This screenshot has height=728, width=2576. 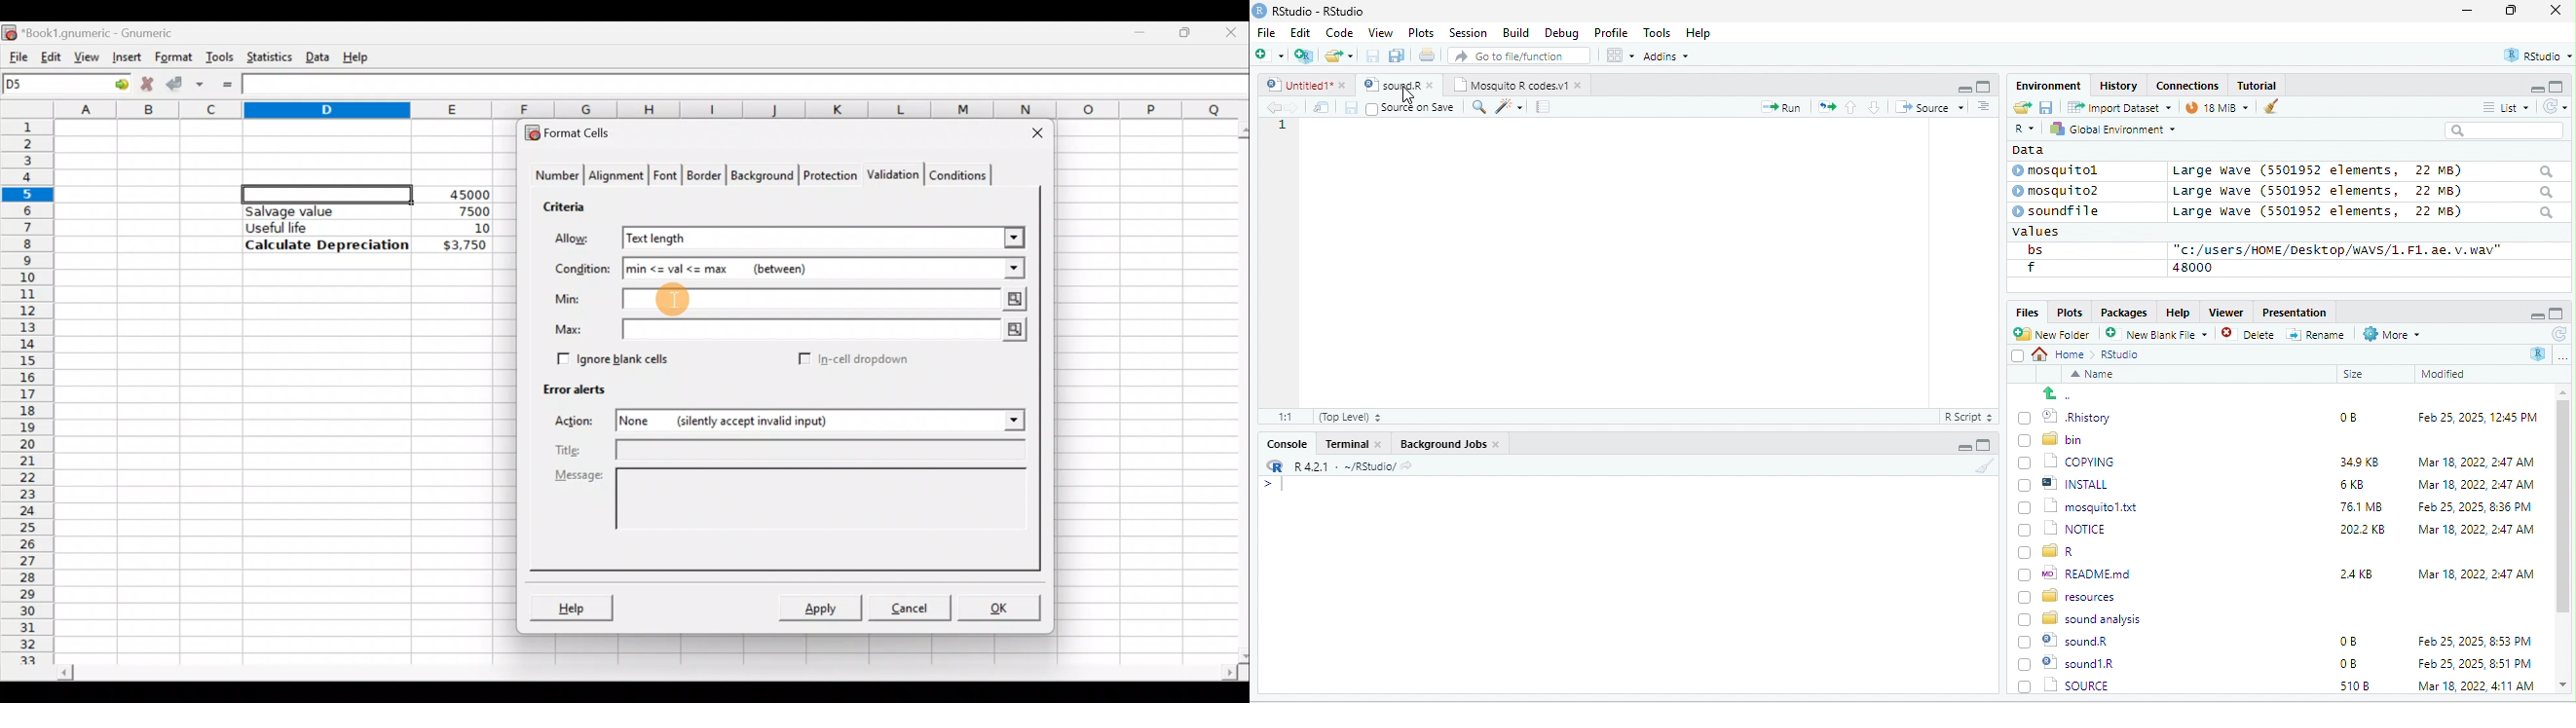 What do you see at coordinates (571, 609) in the screenshot?
I see `Help` at bounding box center [571, 609].